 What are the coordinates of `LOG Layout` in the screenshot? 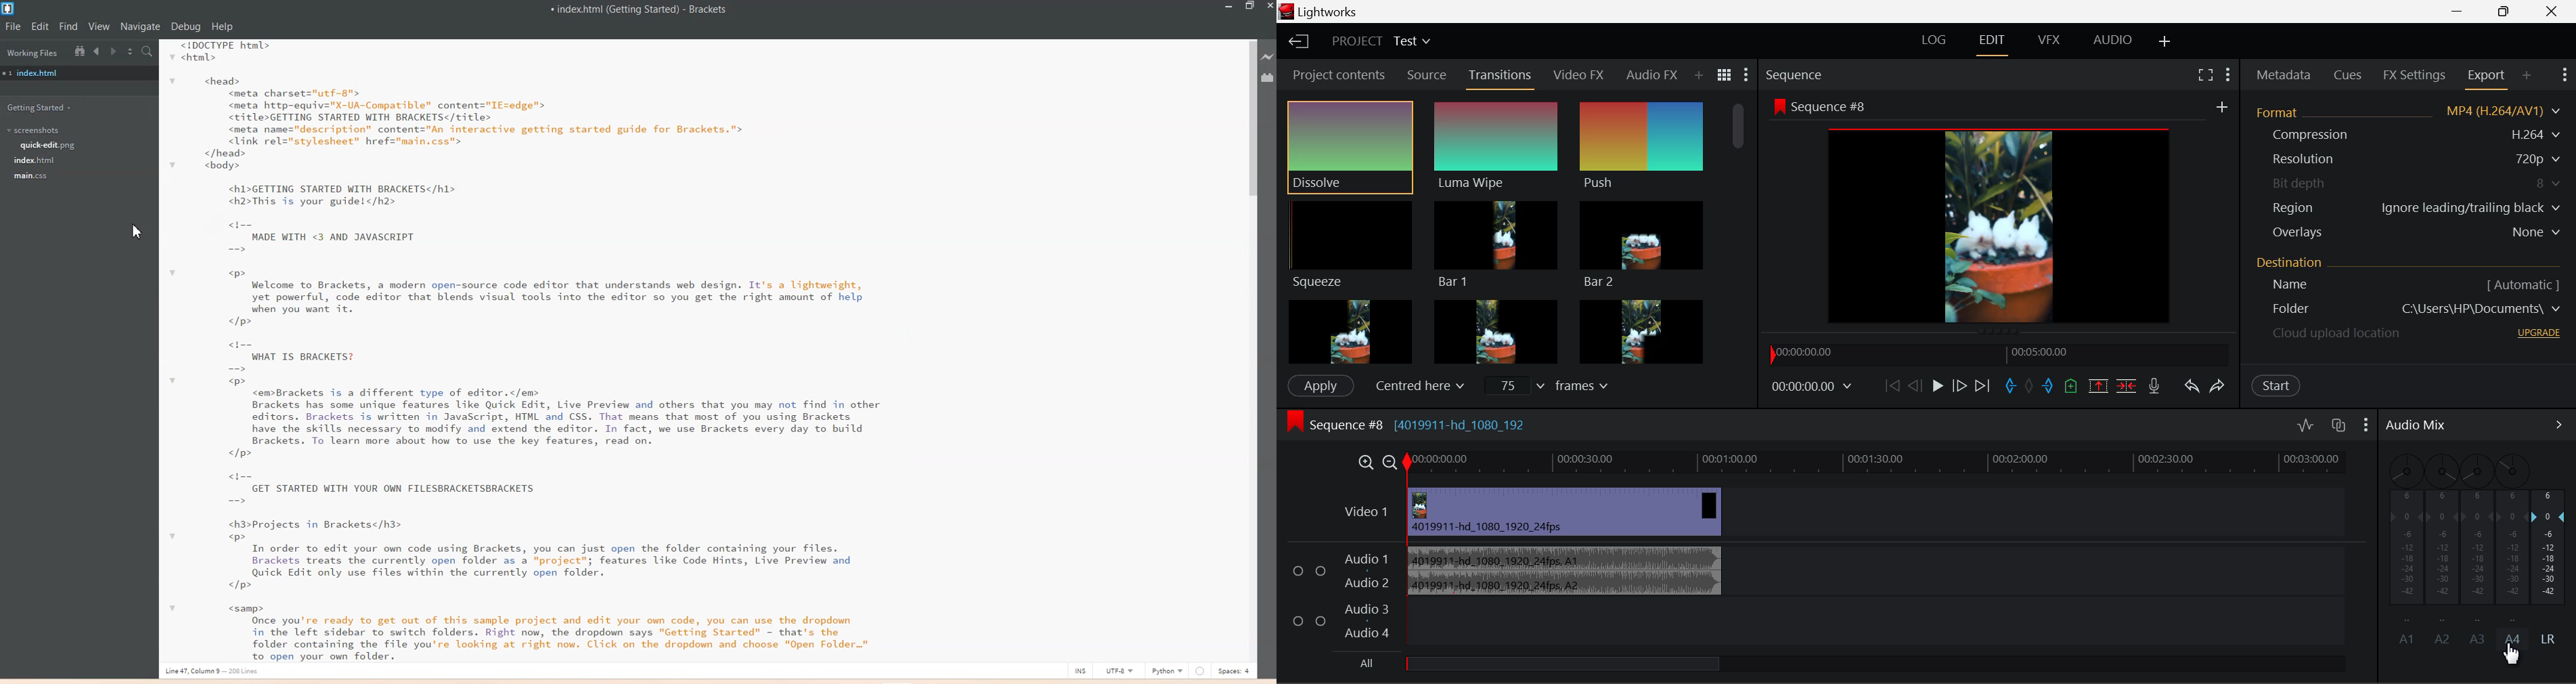 It's located at (1934, 39).